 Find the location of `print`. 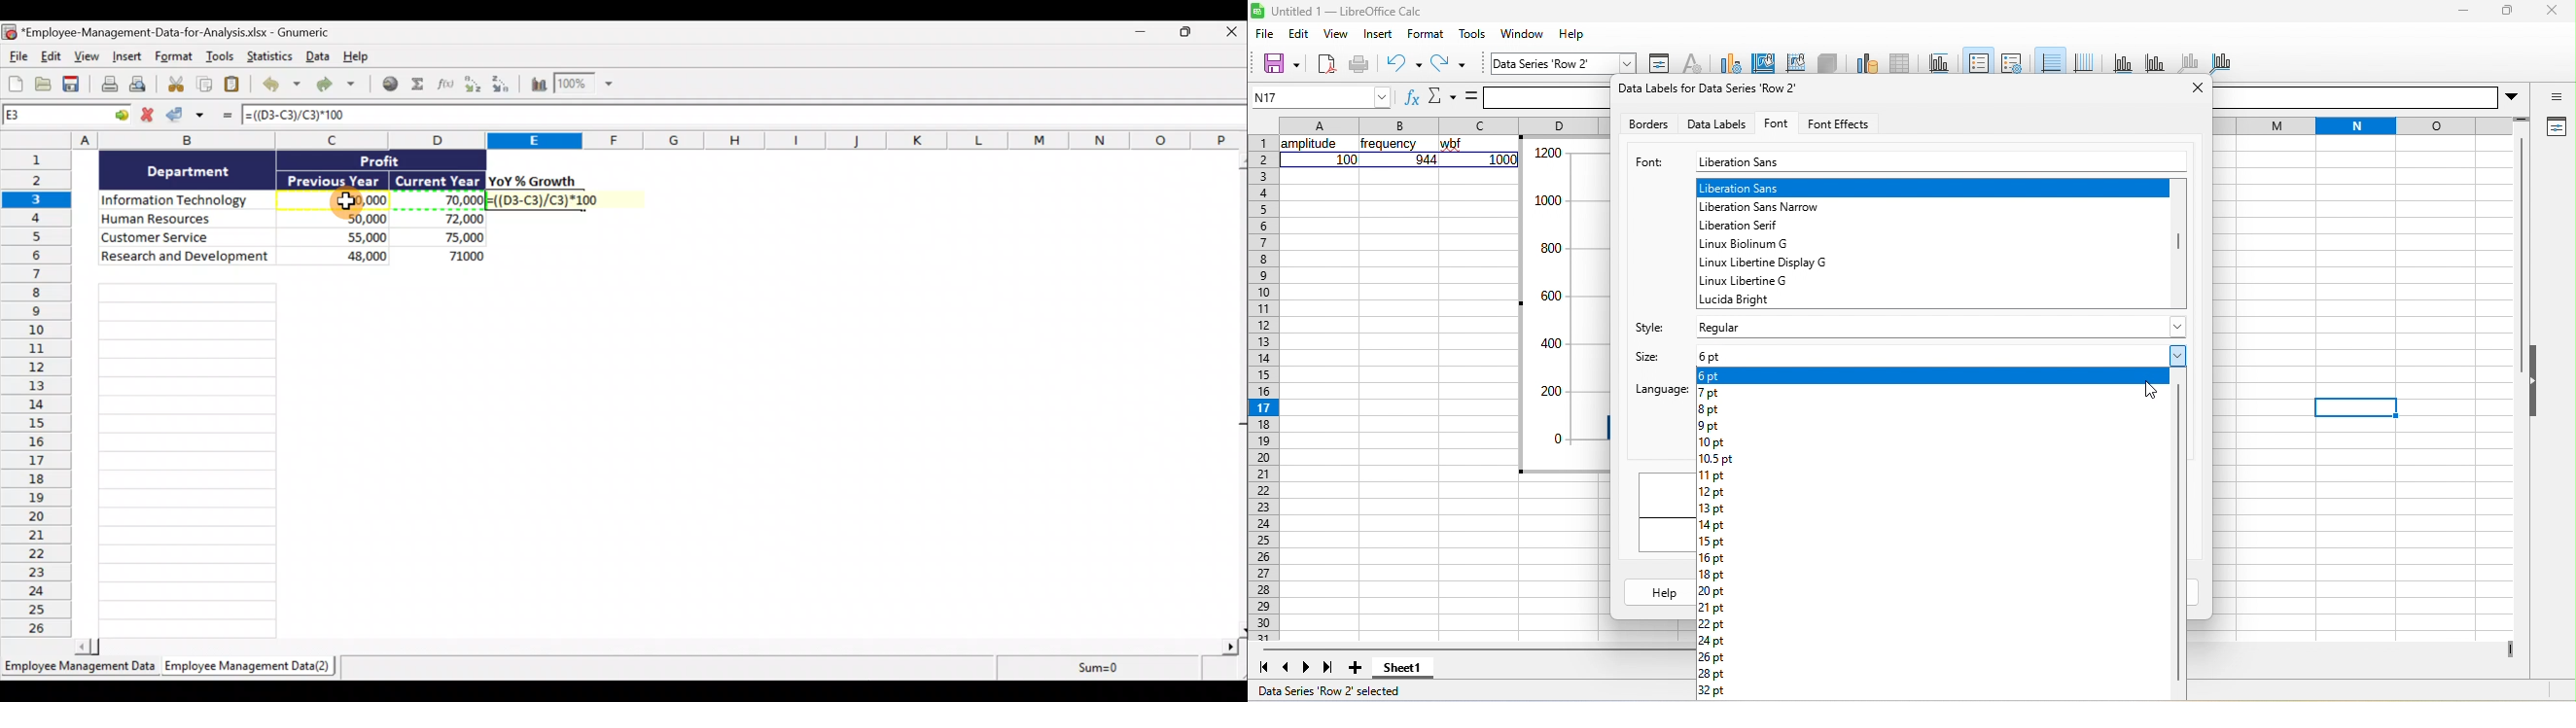

print is located at coordinates (1359, 64).